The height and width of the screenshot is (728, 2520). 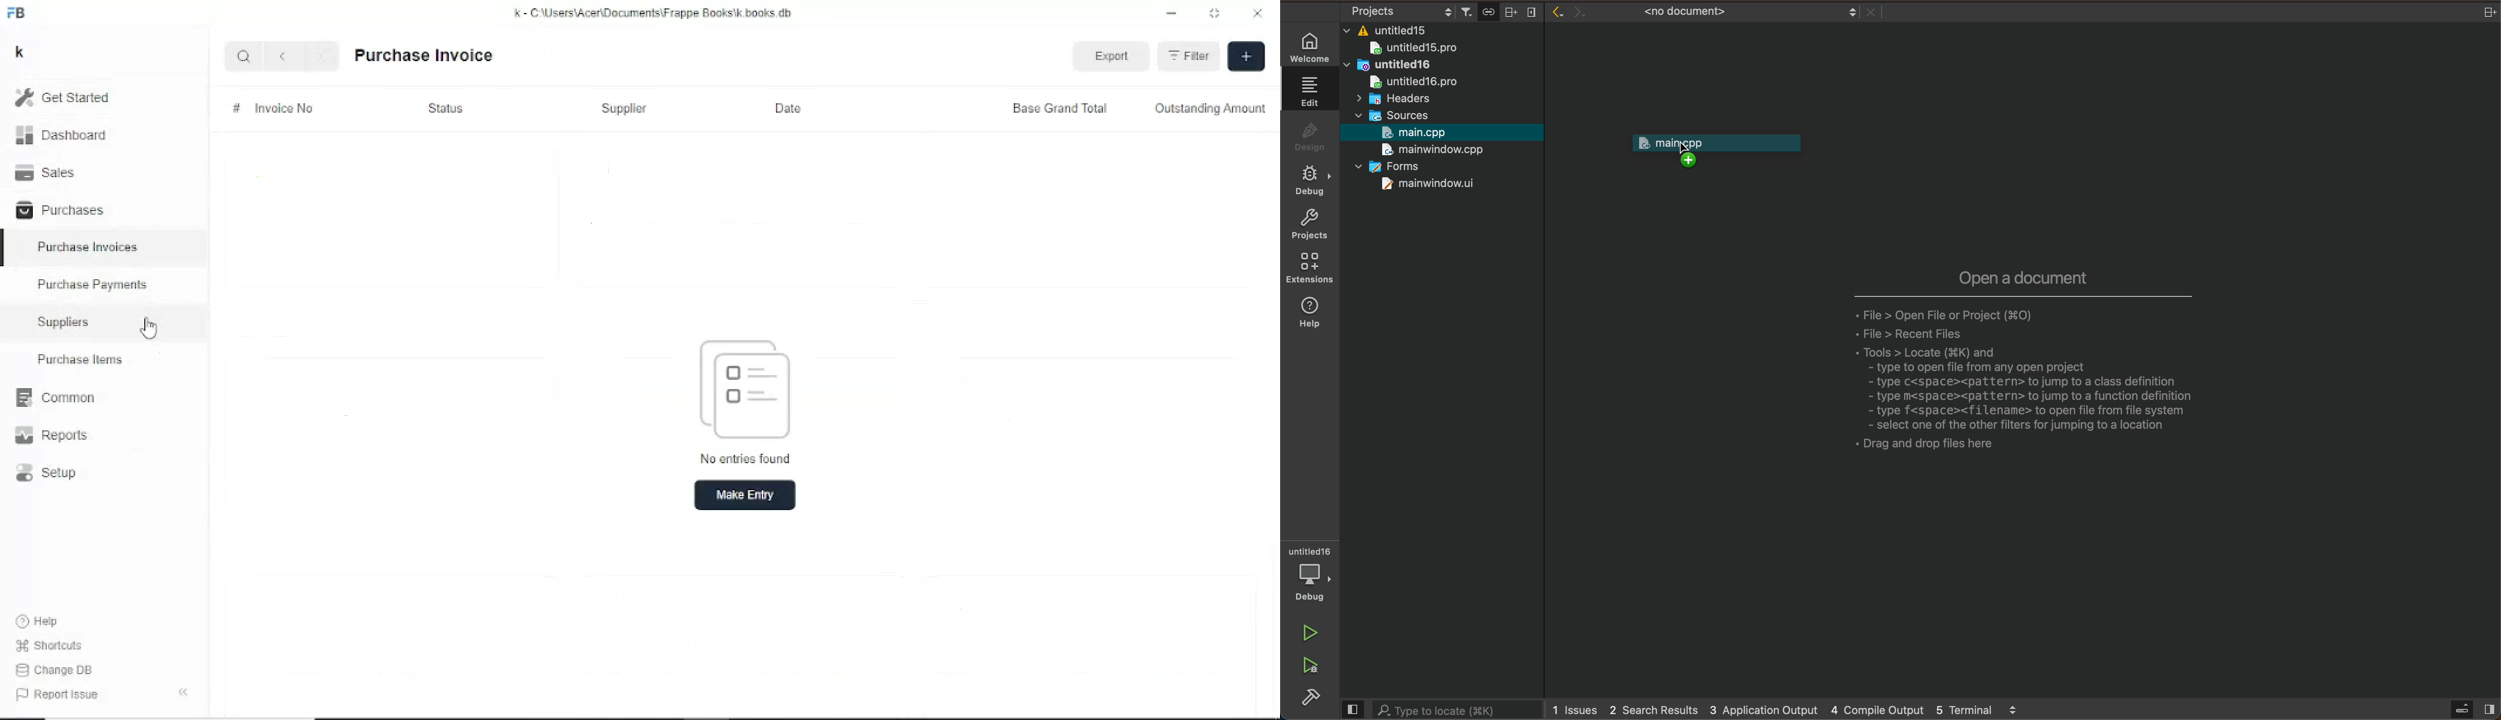 I want to click on Back, so click(x=286, y=56).